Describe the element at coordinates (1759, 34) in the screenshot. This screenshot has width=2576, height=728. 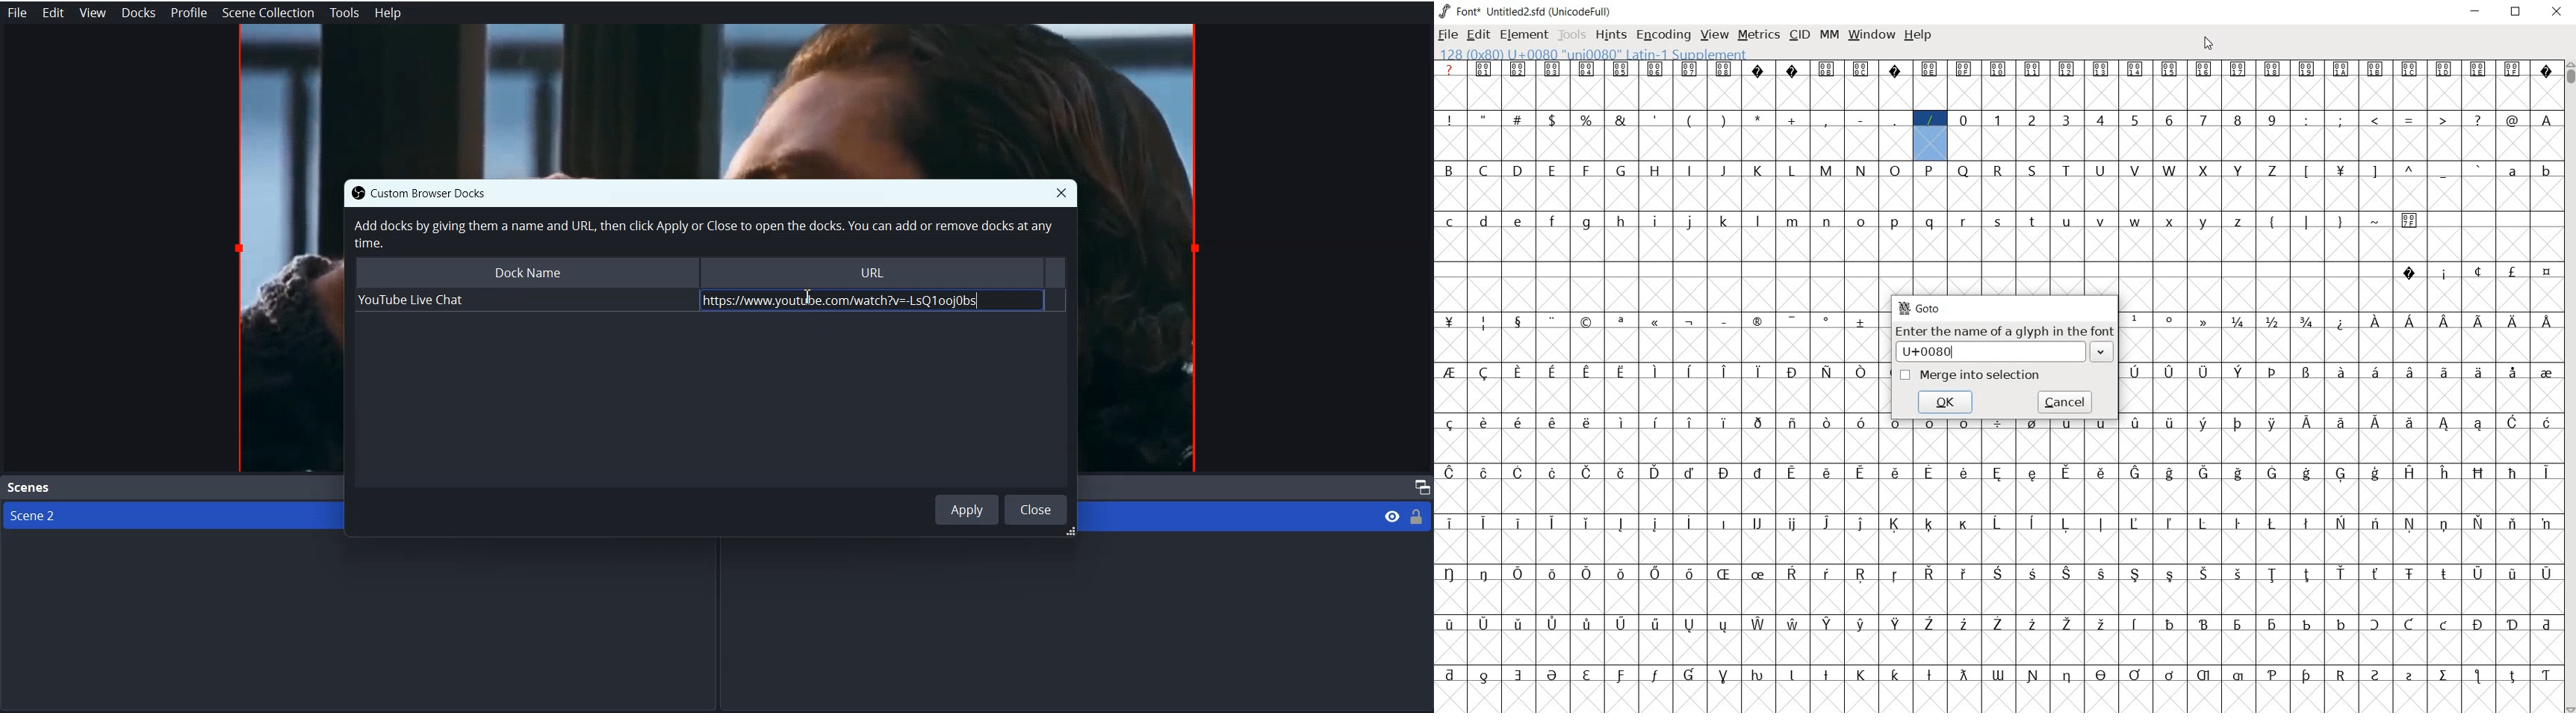
I see `METRICS` at that location.